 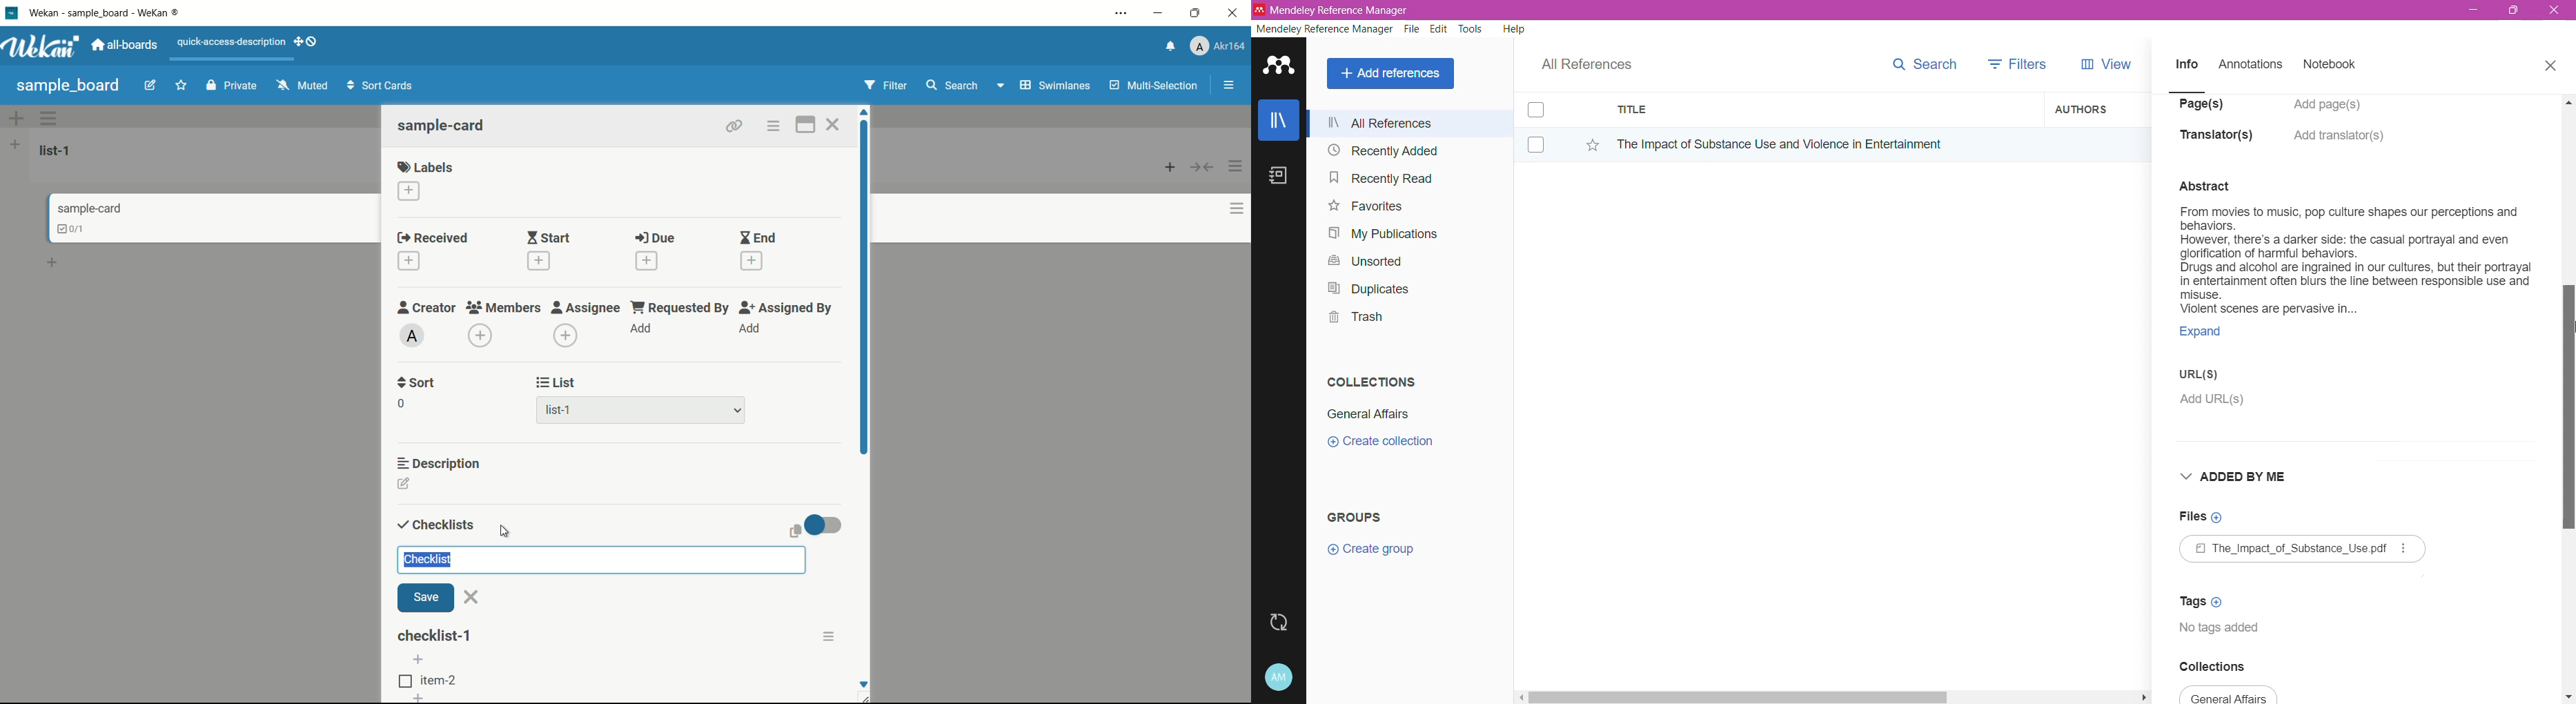 What do you see at coordinates (1363, 260) in the screenshot?
I see `Unsorted` at bounding box center [1363, 260].